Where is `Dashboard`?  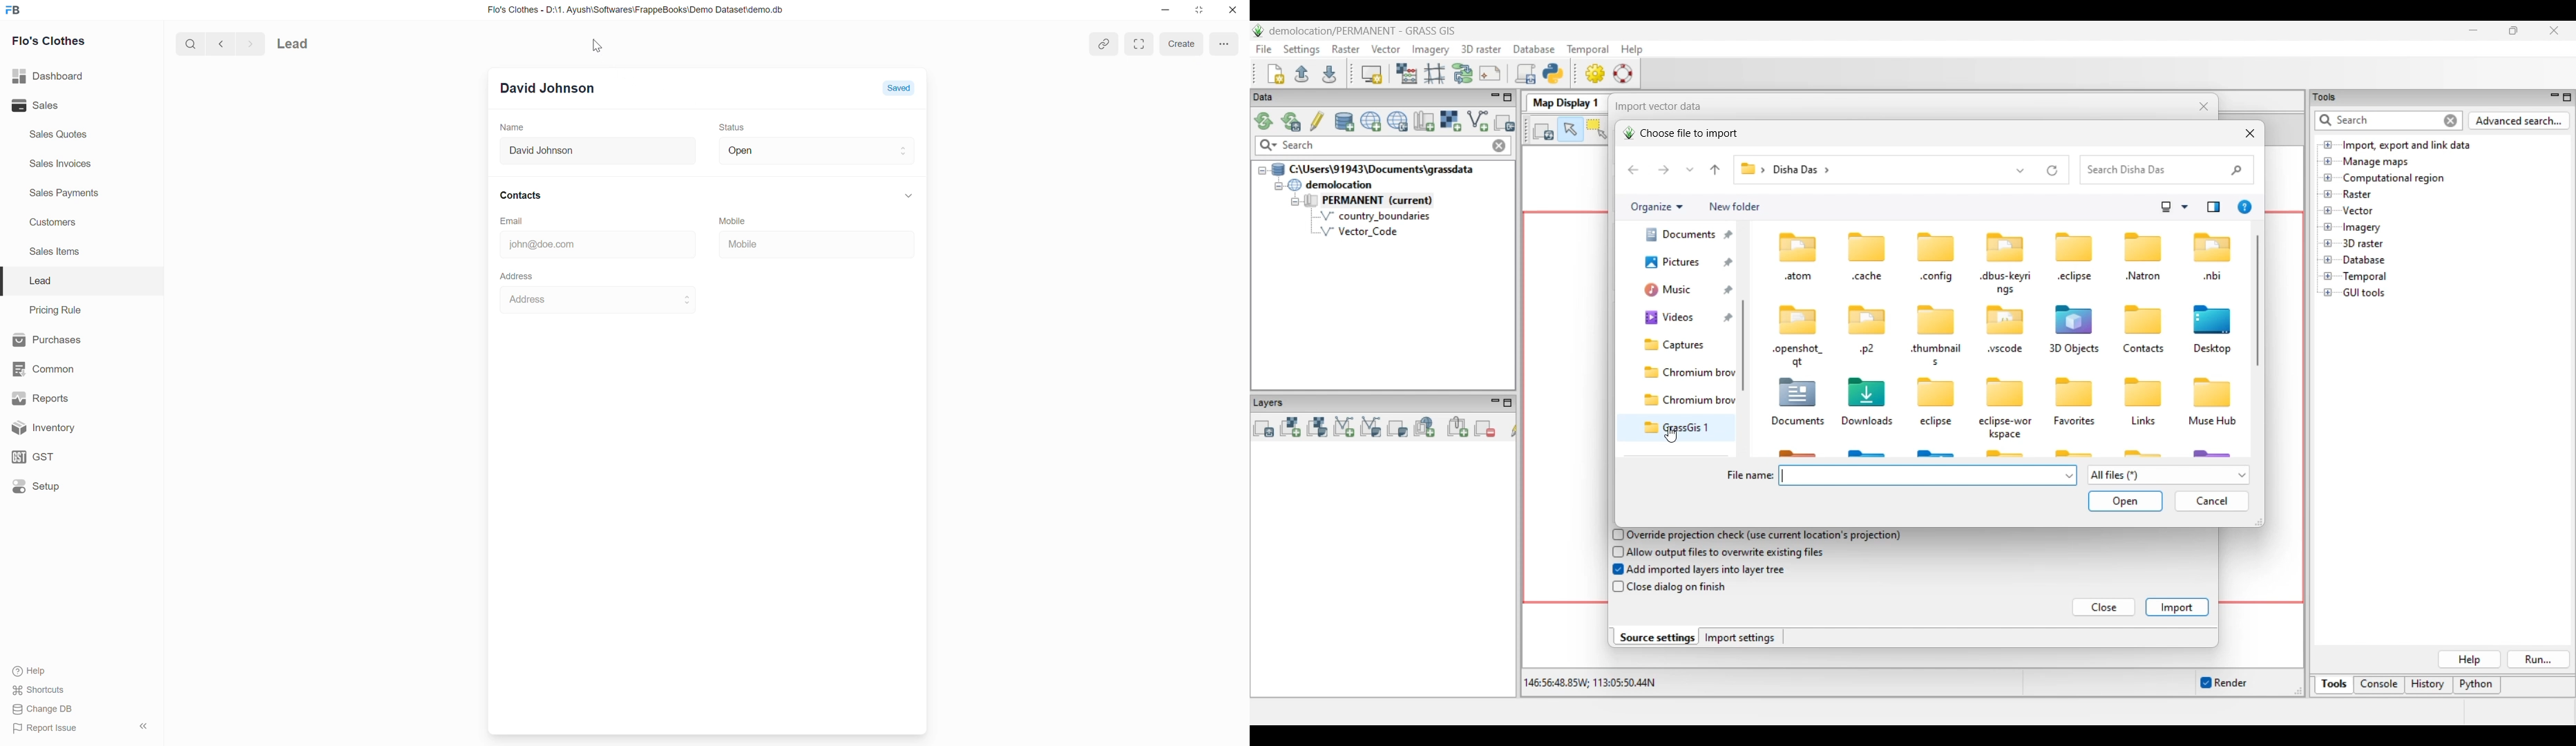
Dashboard is located at coordinates (48, 77).